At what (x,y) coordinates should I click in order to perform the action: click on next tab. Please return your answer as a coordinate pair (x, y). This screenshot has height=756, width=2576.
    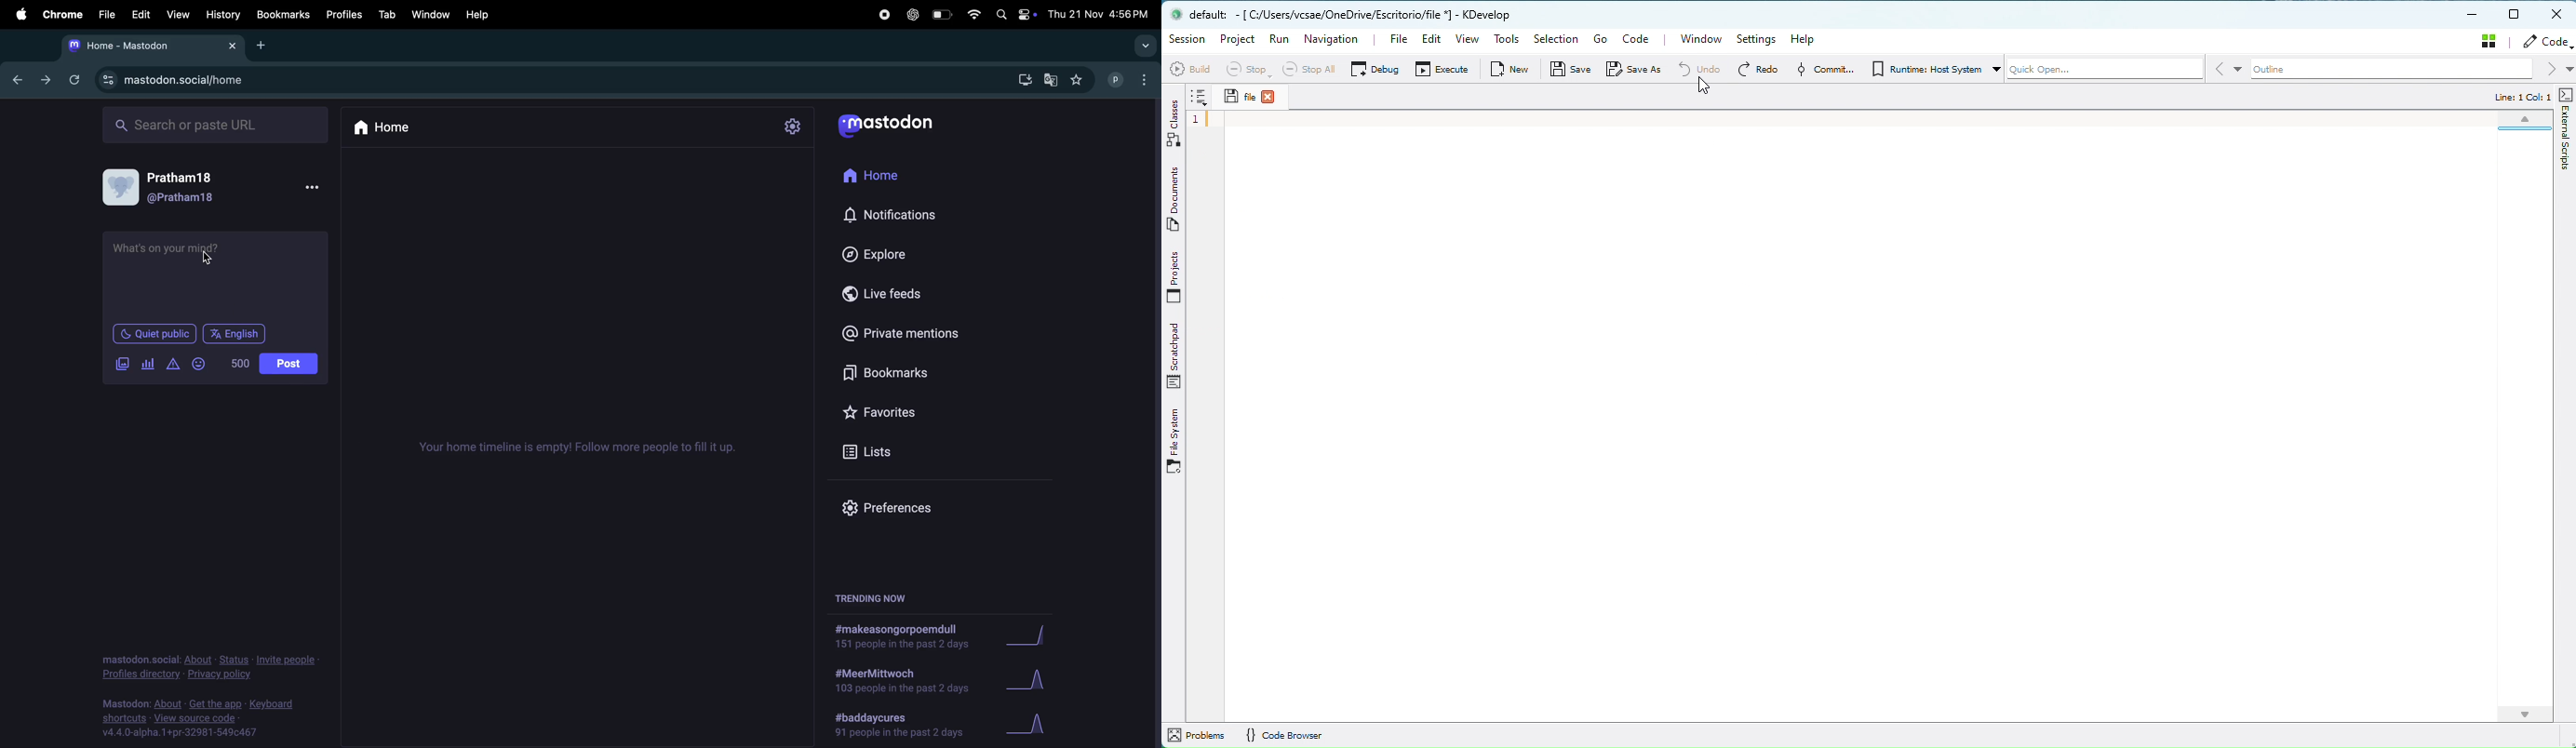
    Looking at the image, I should click on (46, 81).